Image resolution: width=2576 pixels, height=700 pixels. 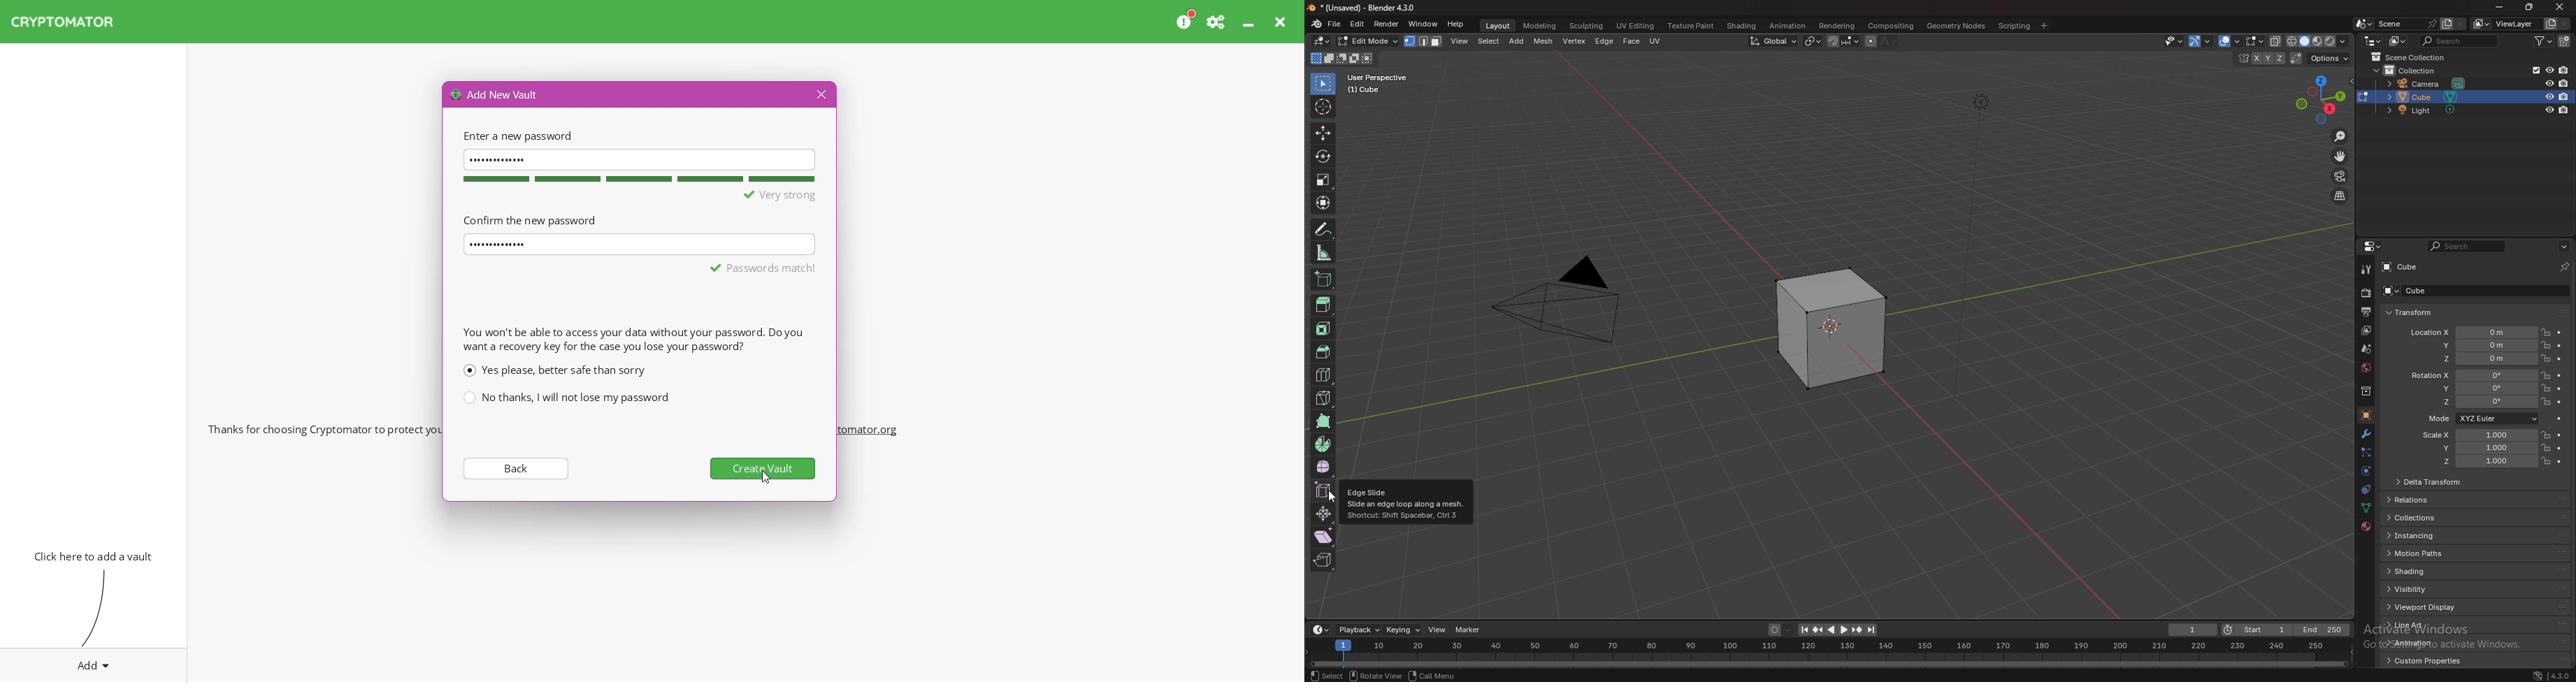 What do you see at coordinates (1323, 375) in the screenshot?
I see `loop cut` at bounding box center [1323, 375].